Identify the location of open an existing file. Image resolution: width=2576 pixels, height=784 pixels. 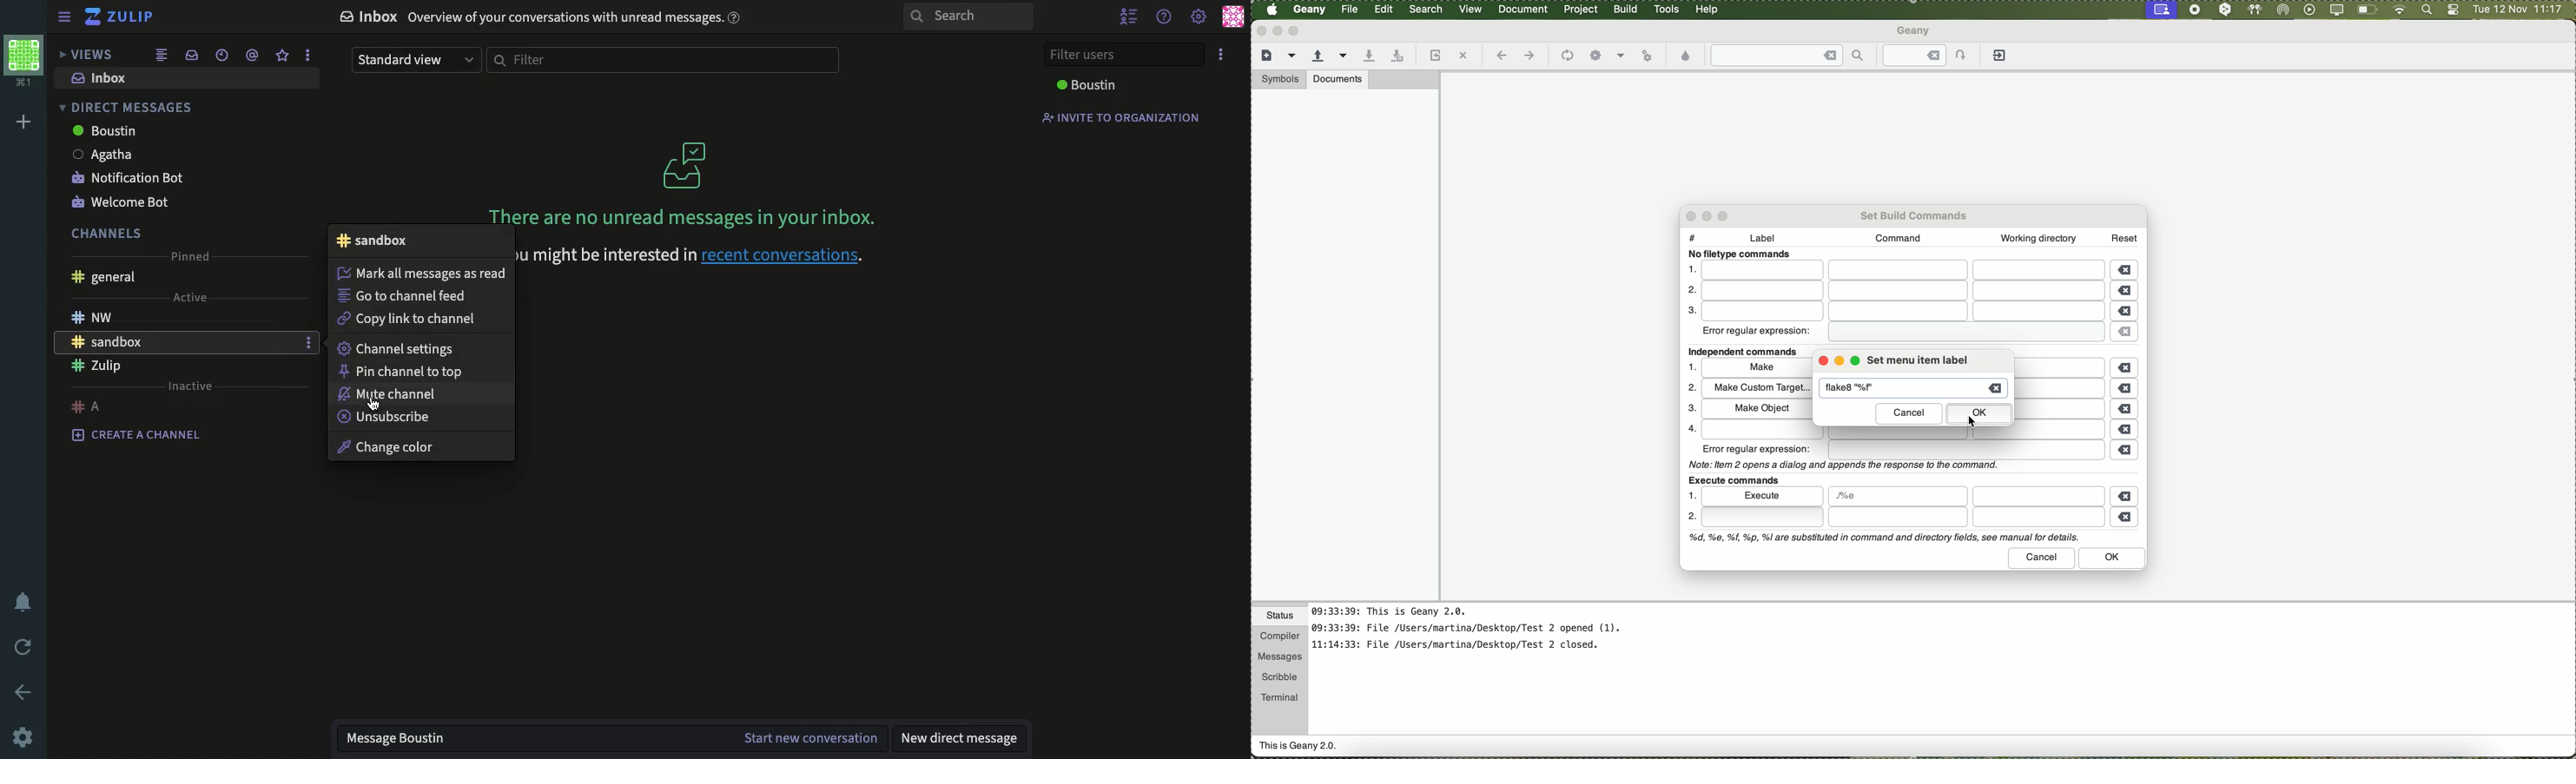
(1318, 56).